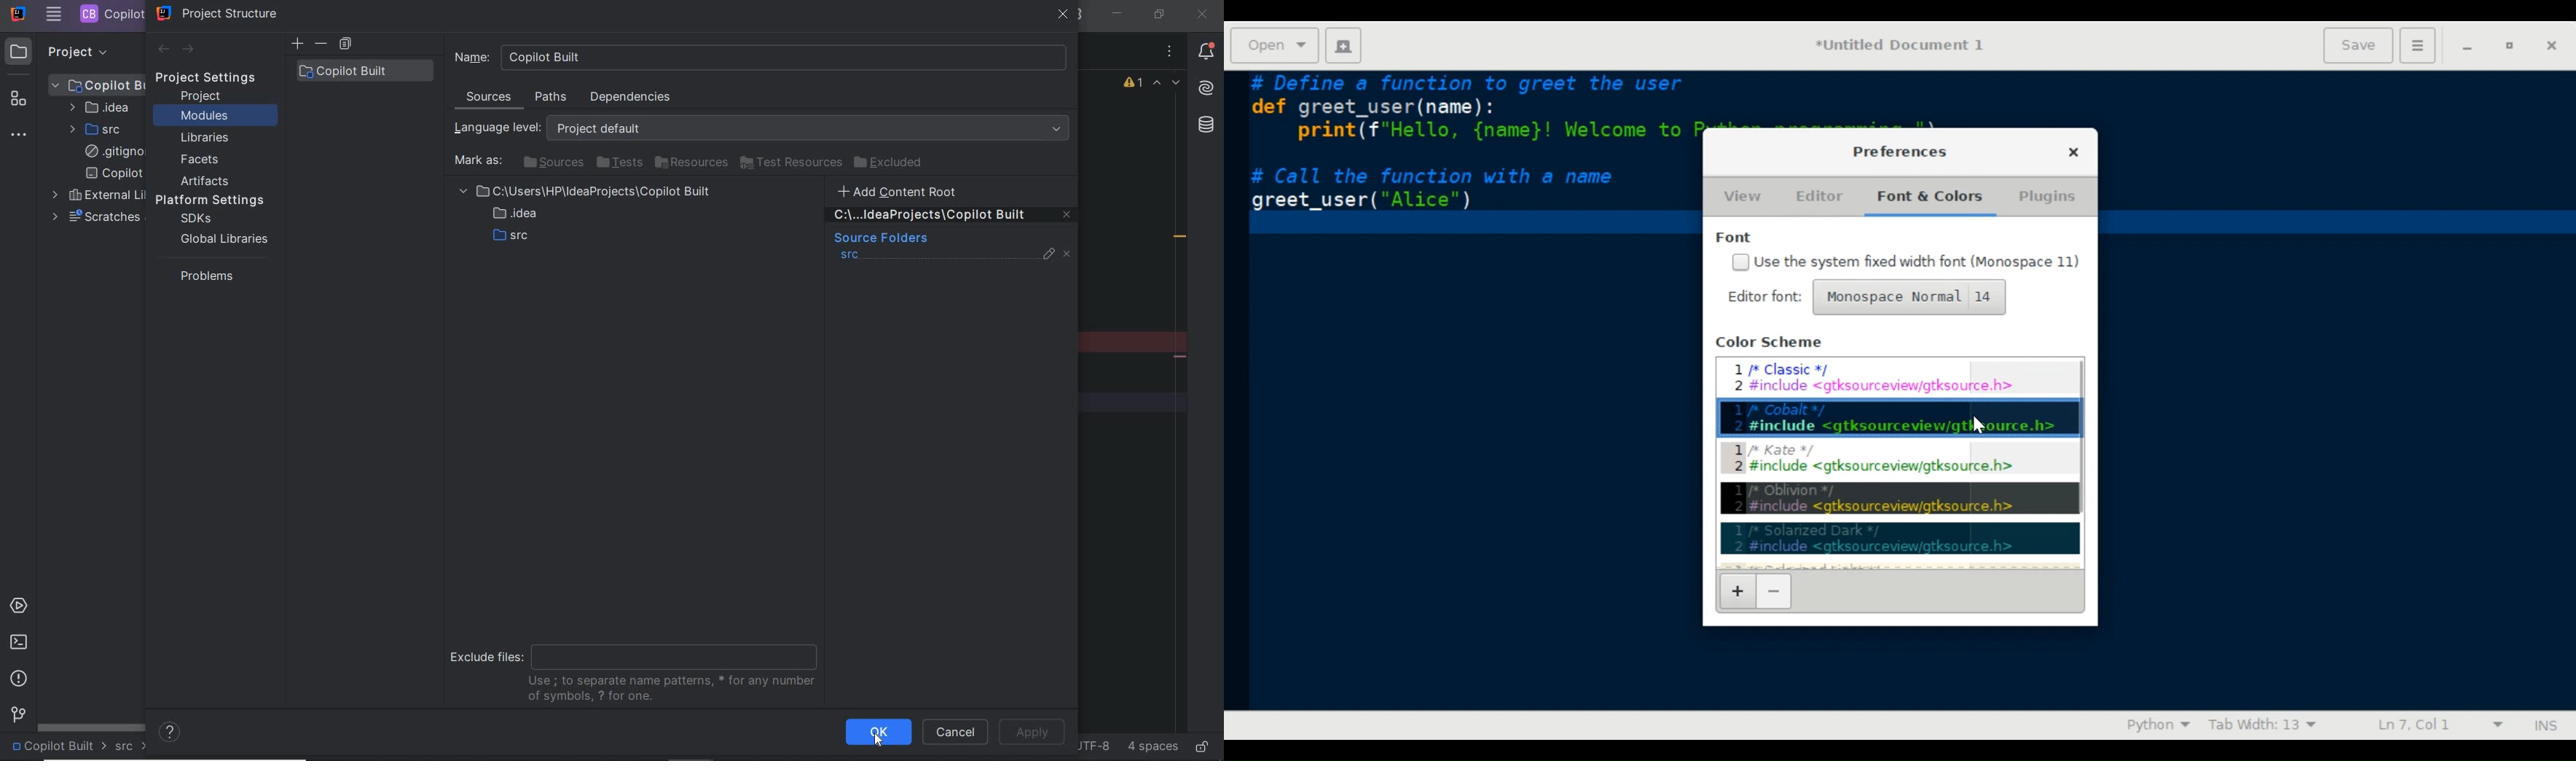  Describe the element at coordinates (1462, 158) in the screenshot. I see `Code` at that location.